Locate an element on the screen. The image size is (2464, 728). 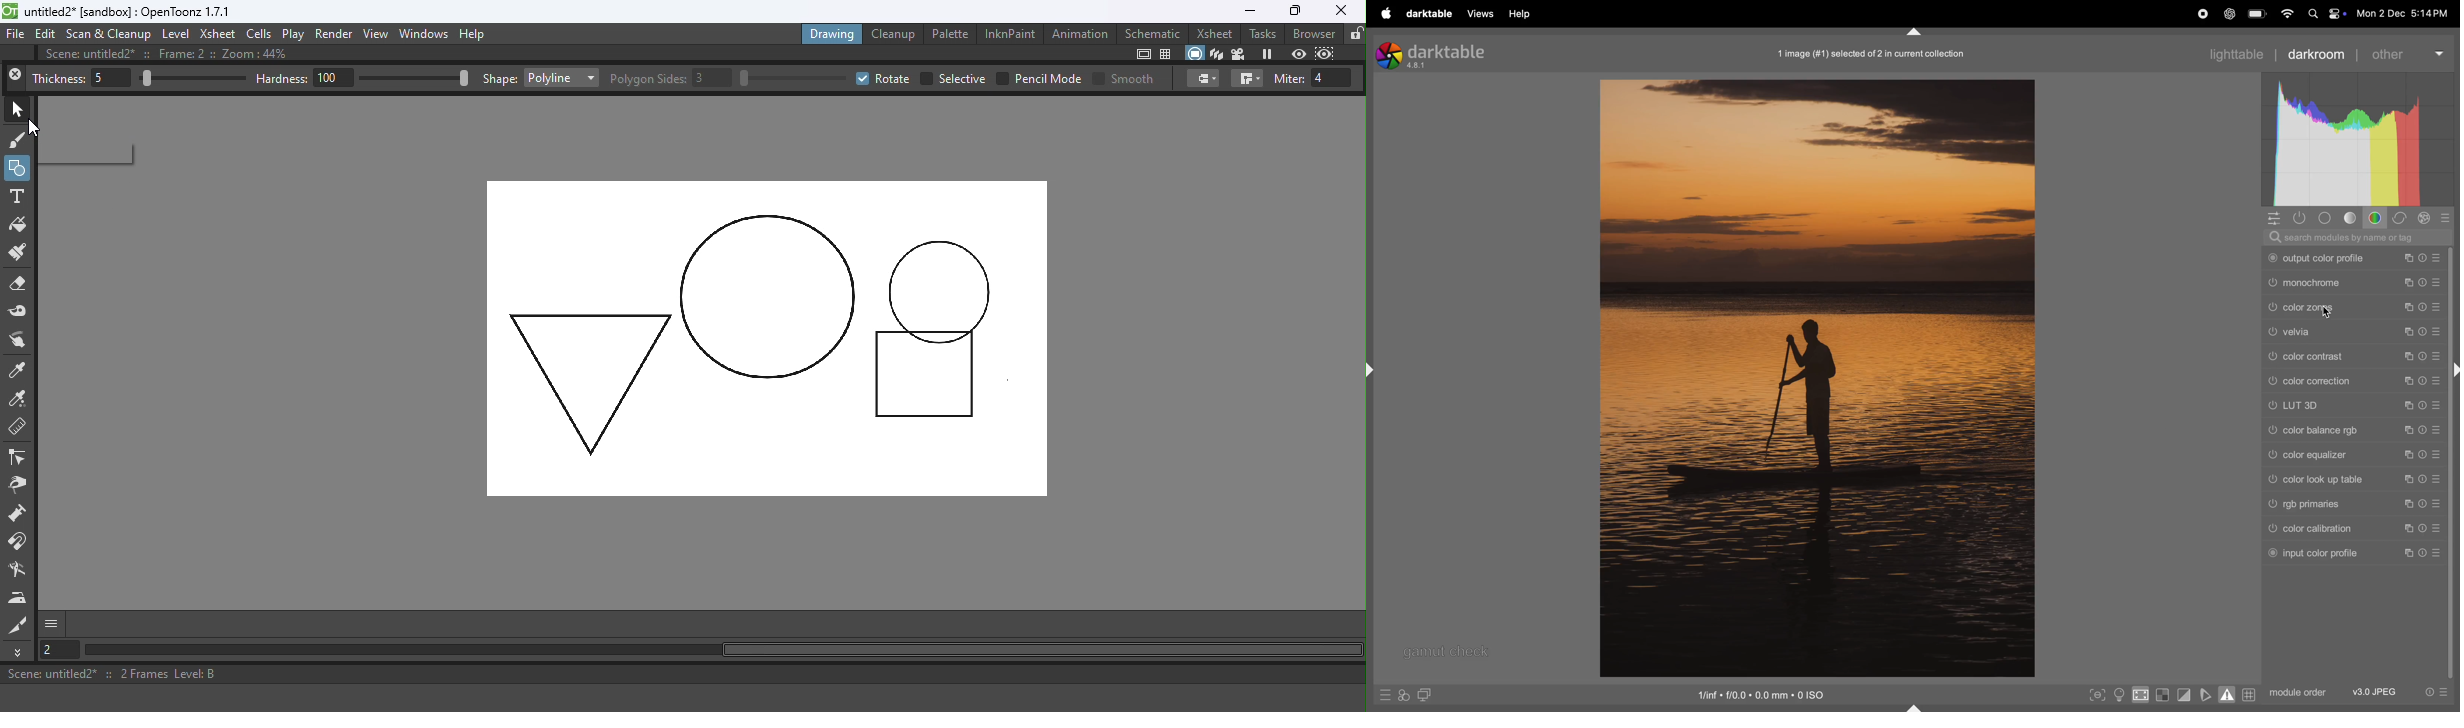
Freeze is located at coordinates (1268, 53).